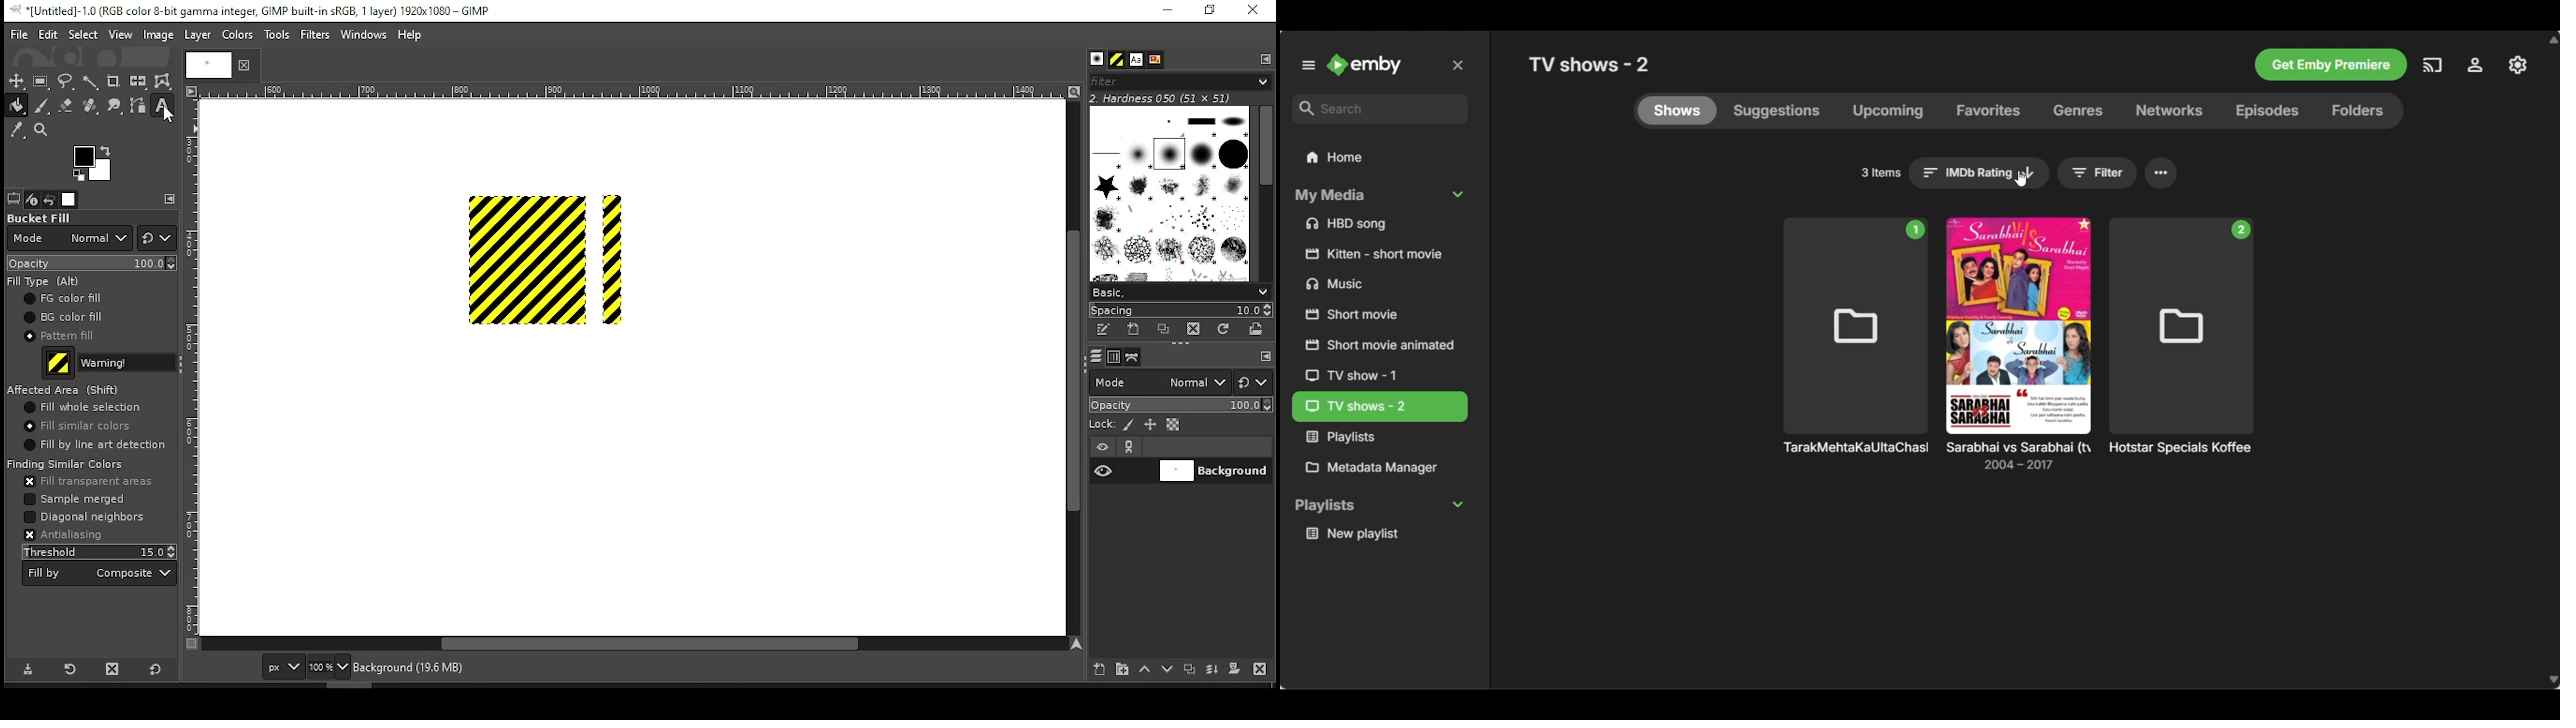 The width and height of the screenshot is (2576, 728). Describe the element at coordinates (1182, 291) in the screenshot. I see `select brush preset` at that location.